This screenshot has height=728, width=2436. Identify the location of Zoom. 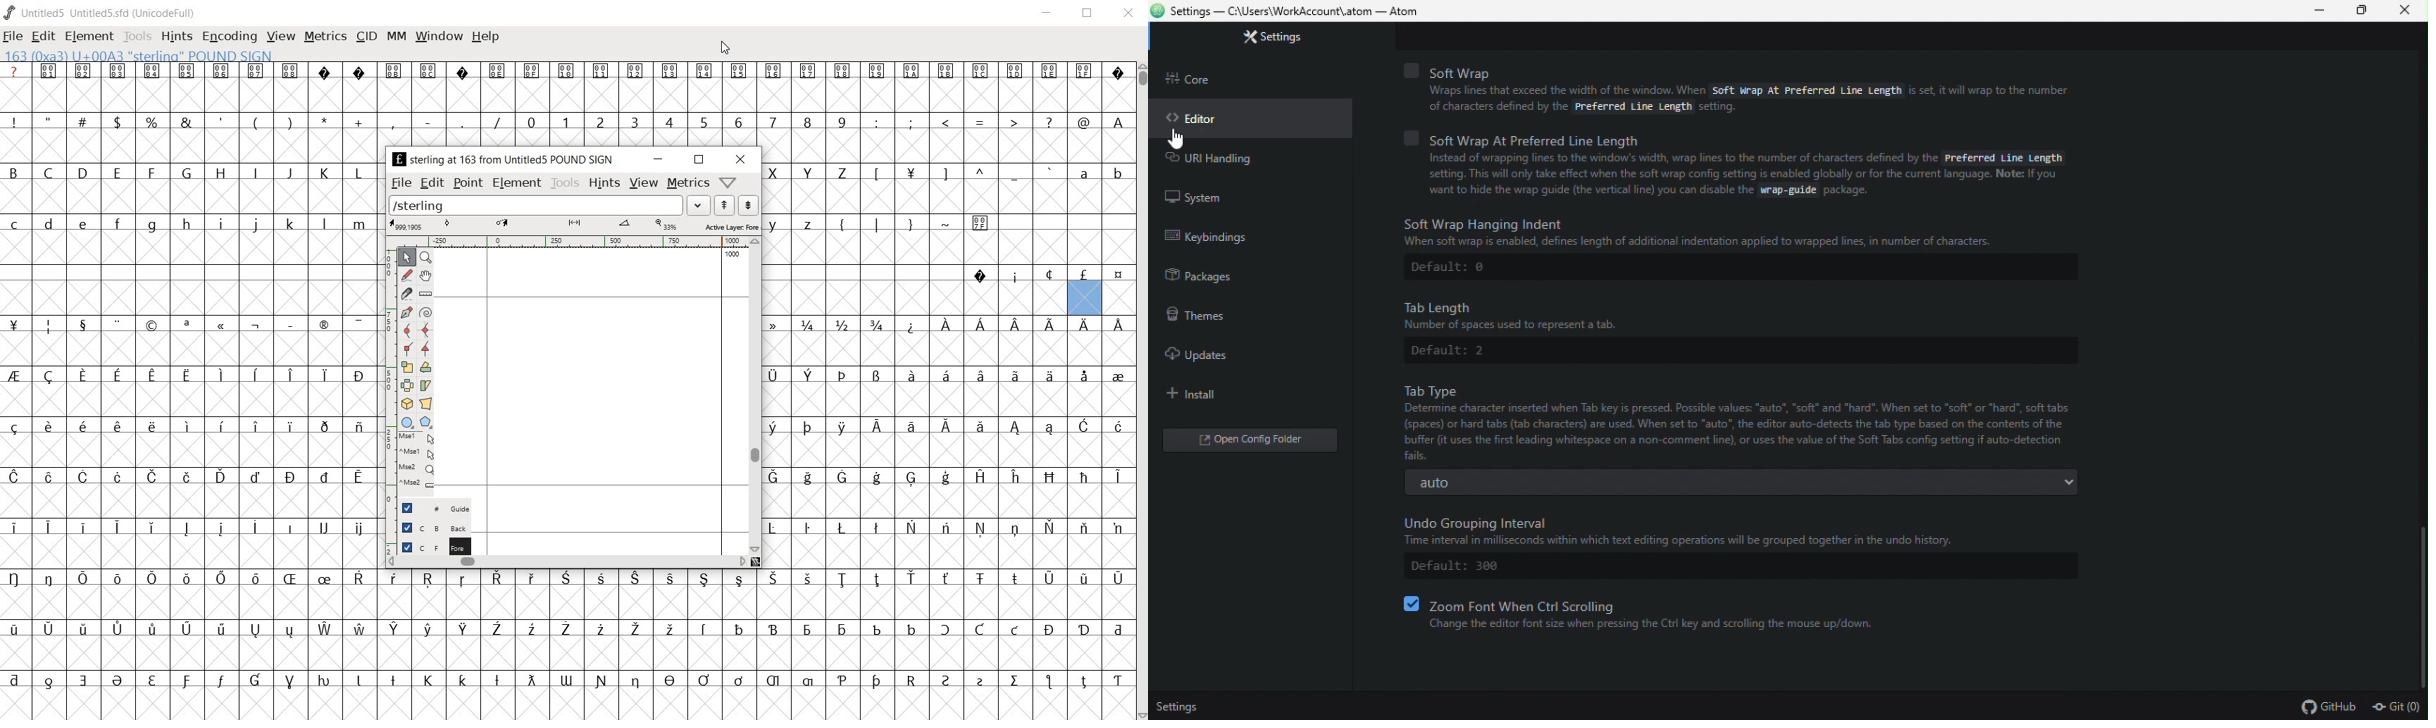
(429, 258).